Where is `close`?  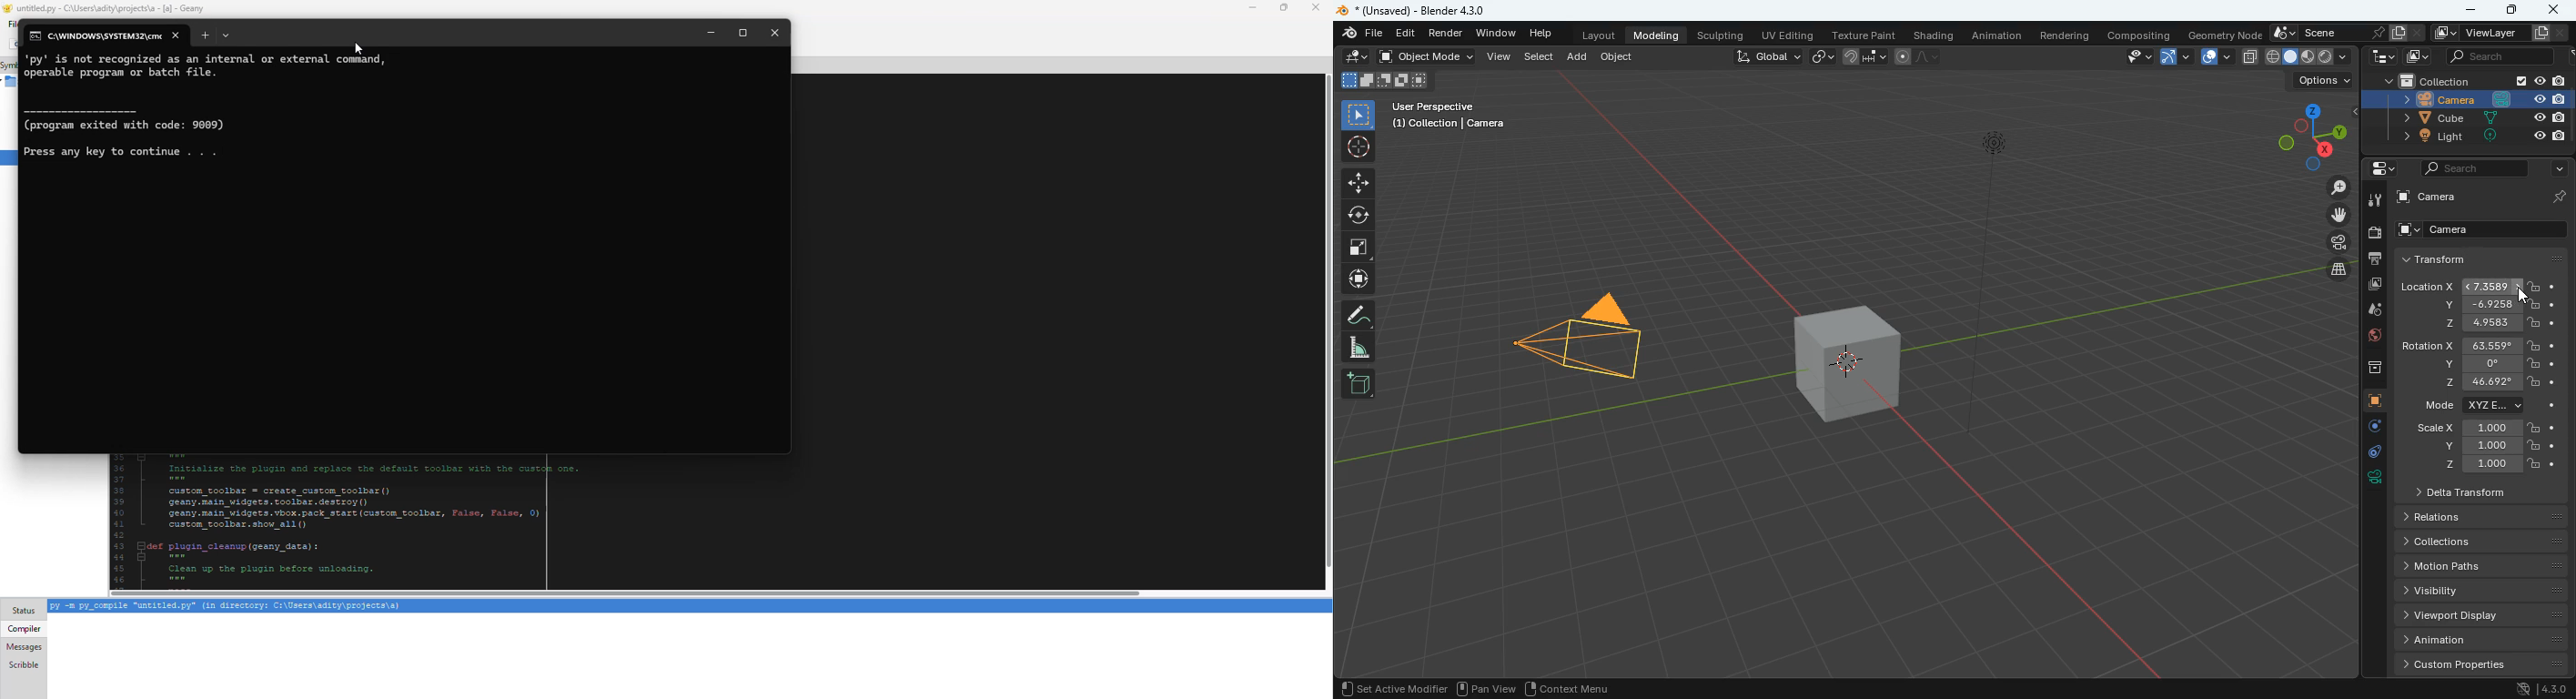
close is located at coordinates (777, 33).